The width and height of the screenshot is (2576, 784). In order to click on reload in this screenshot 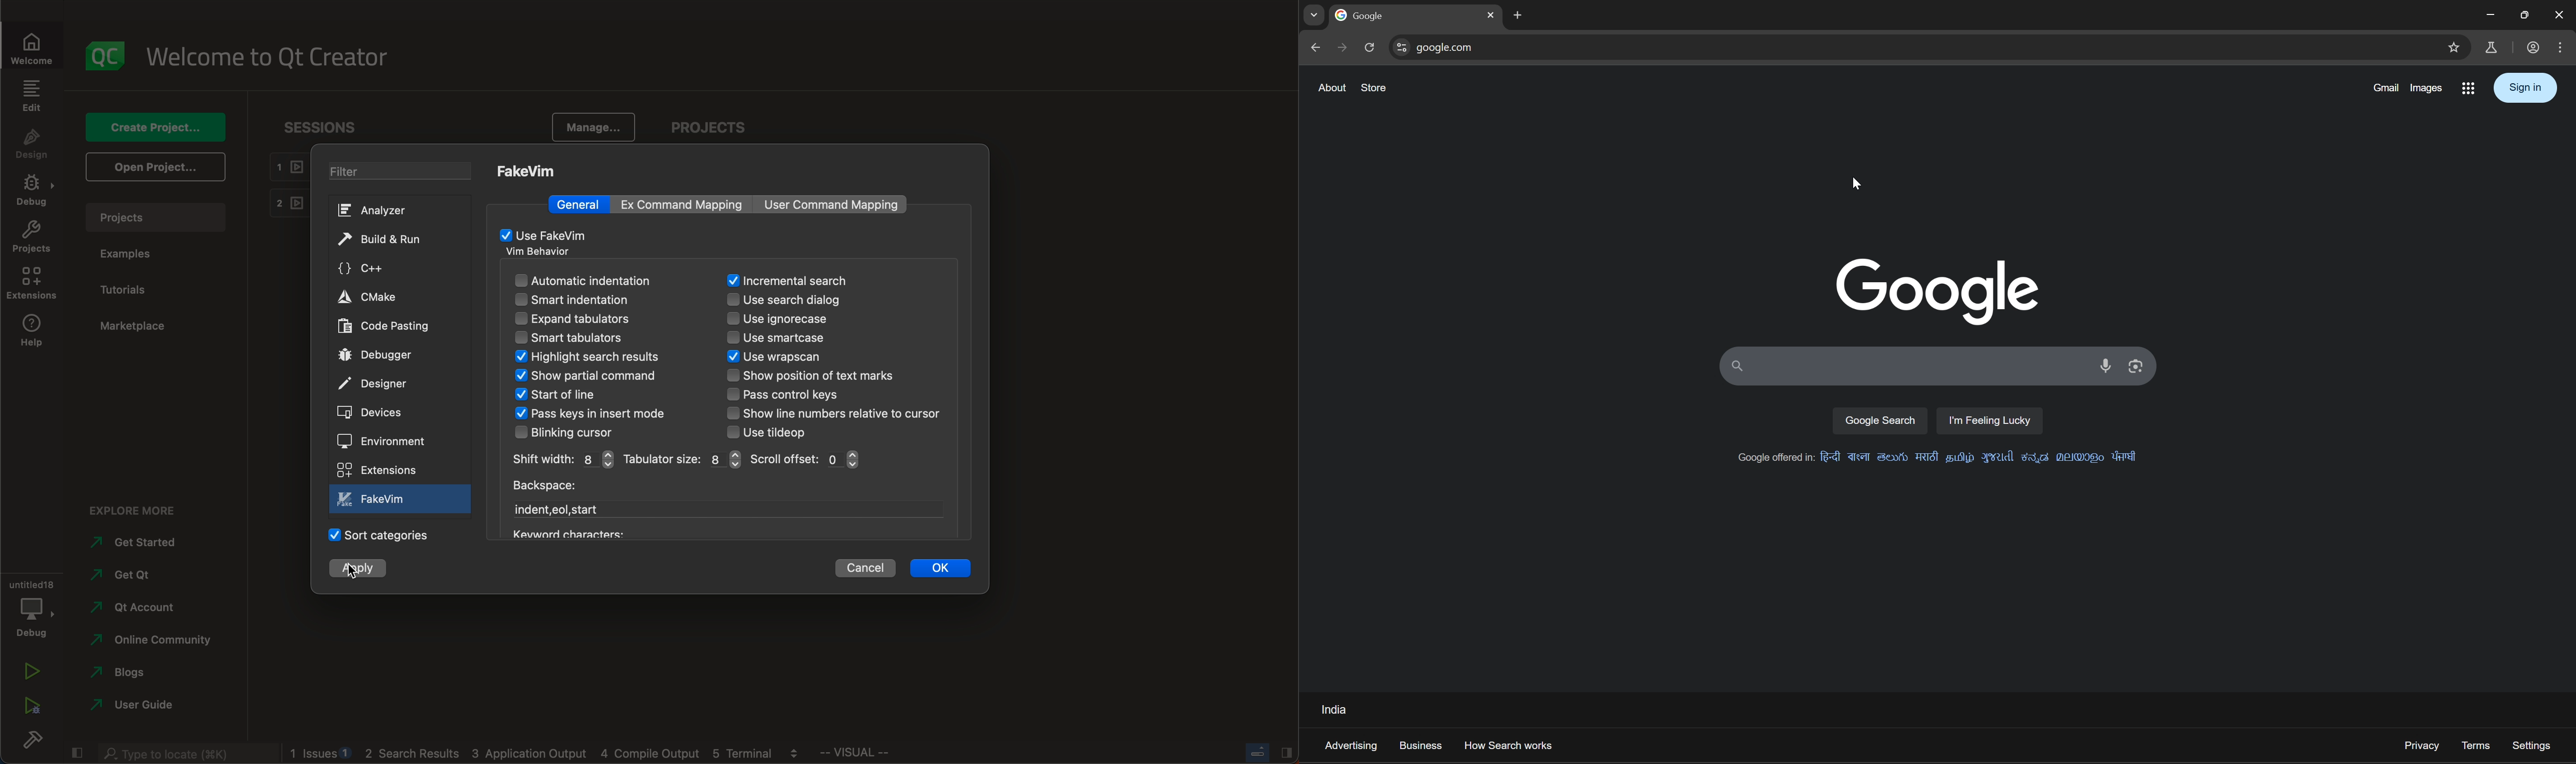, I will do `click(1372, 46)`.